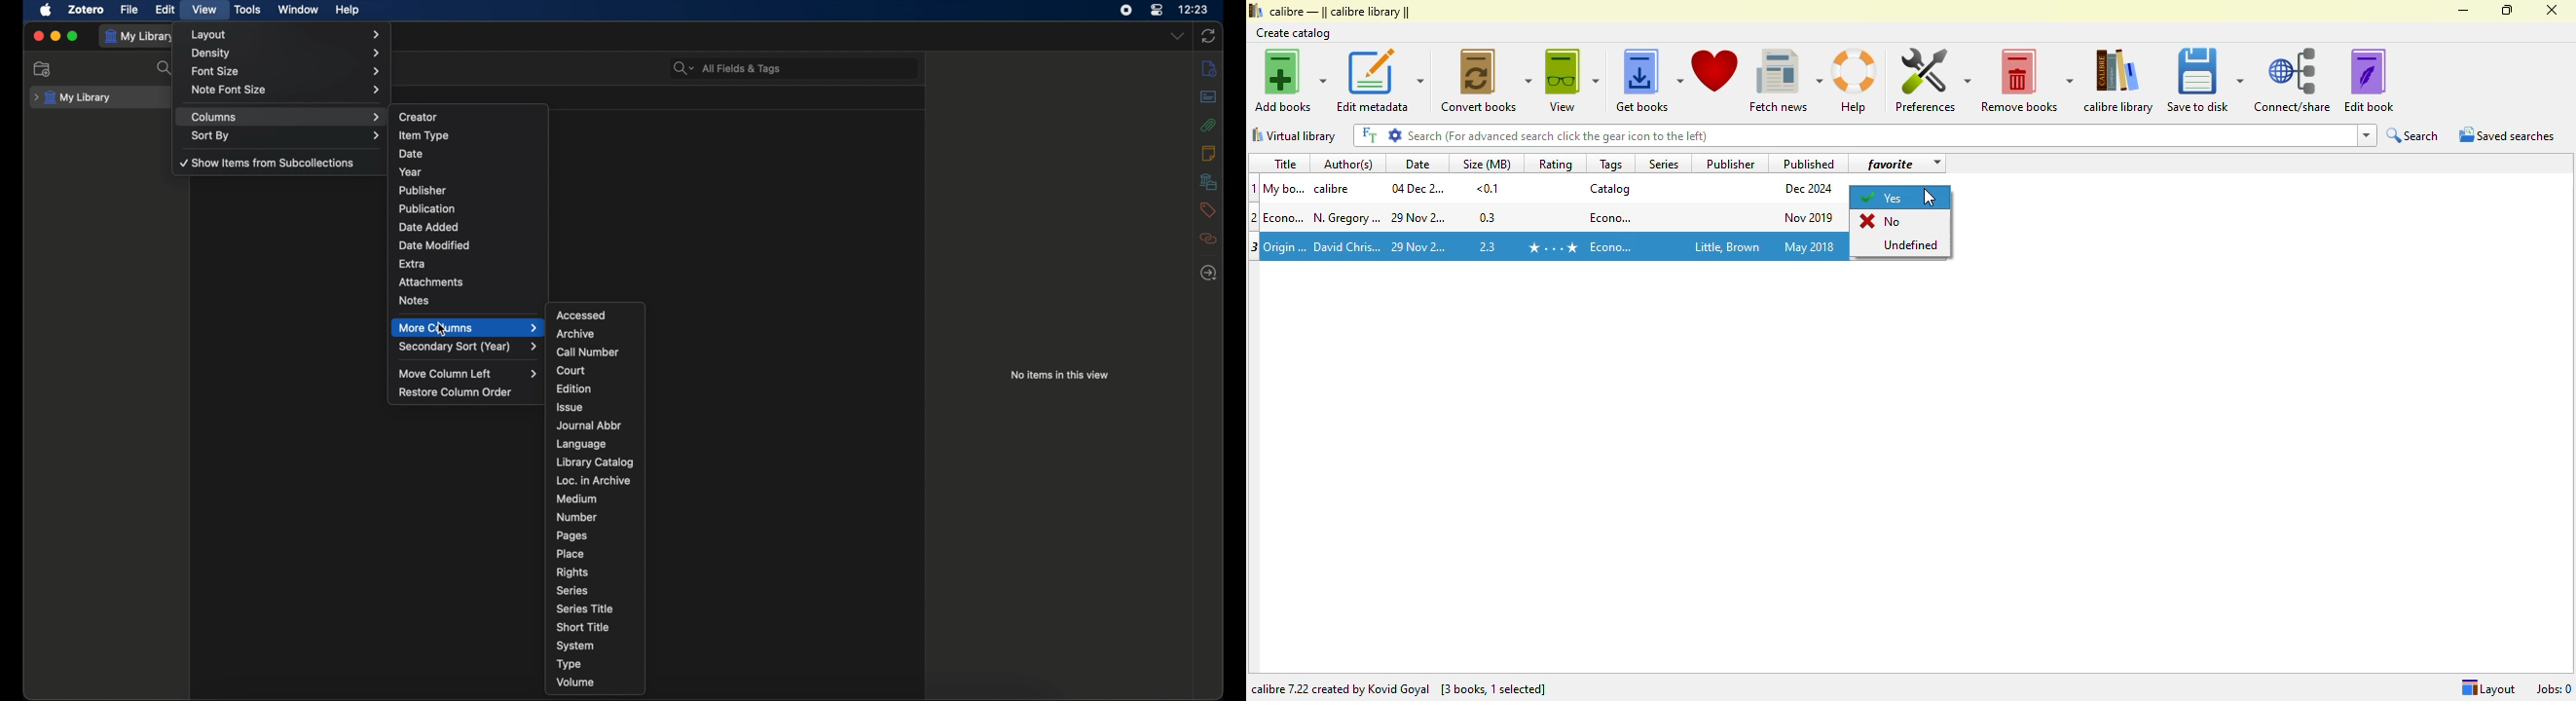 The height and width of the screenshot is (728, 2576). Describe the element at coordinates (411, 172) in the screenshot. I see `year` at that location.